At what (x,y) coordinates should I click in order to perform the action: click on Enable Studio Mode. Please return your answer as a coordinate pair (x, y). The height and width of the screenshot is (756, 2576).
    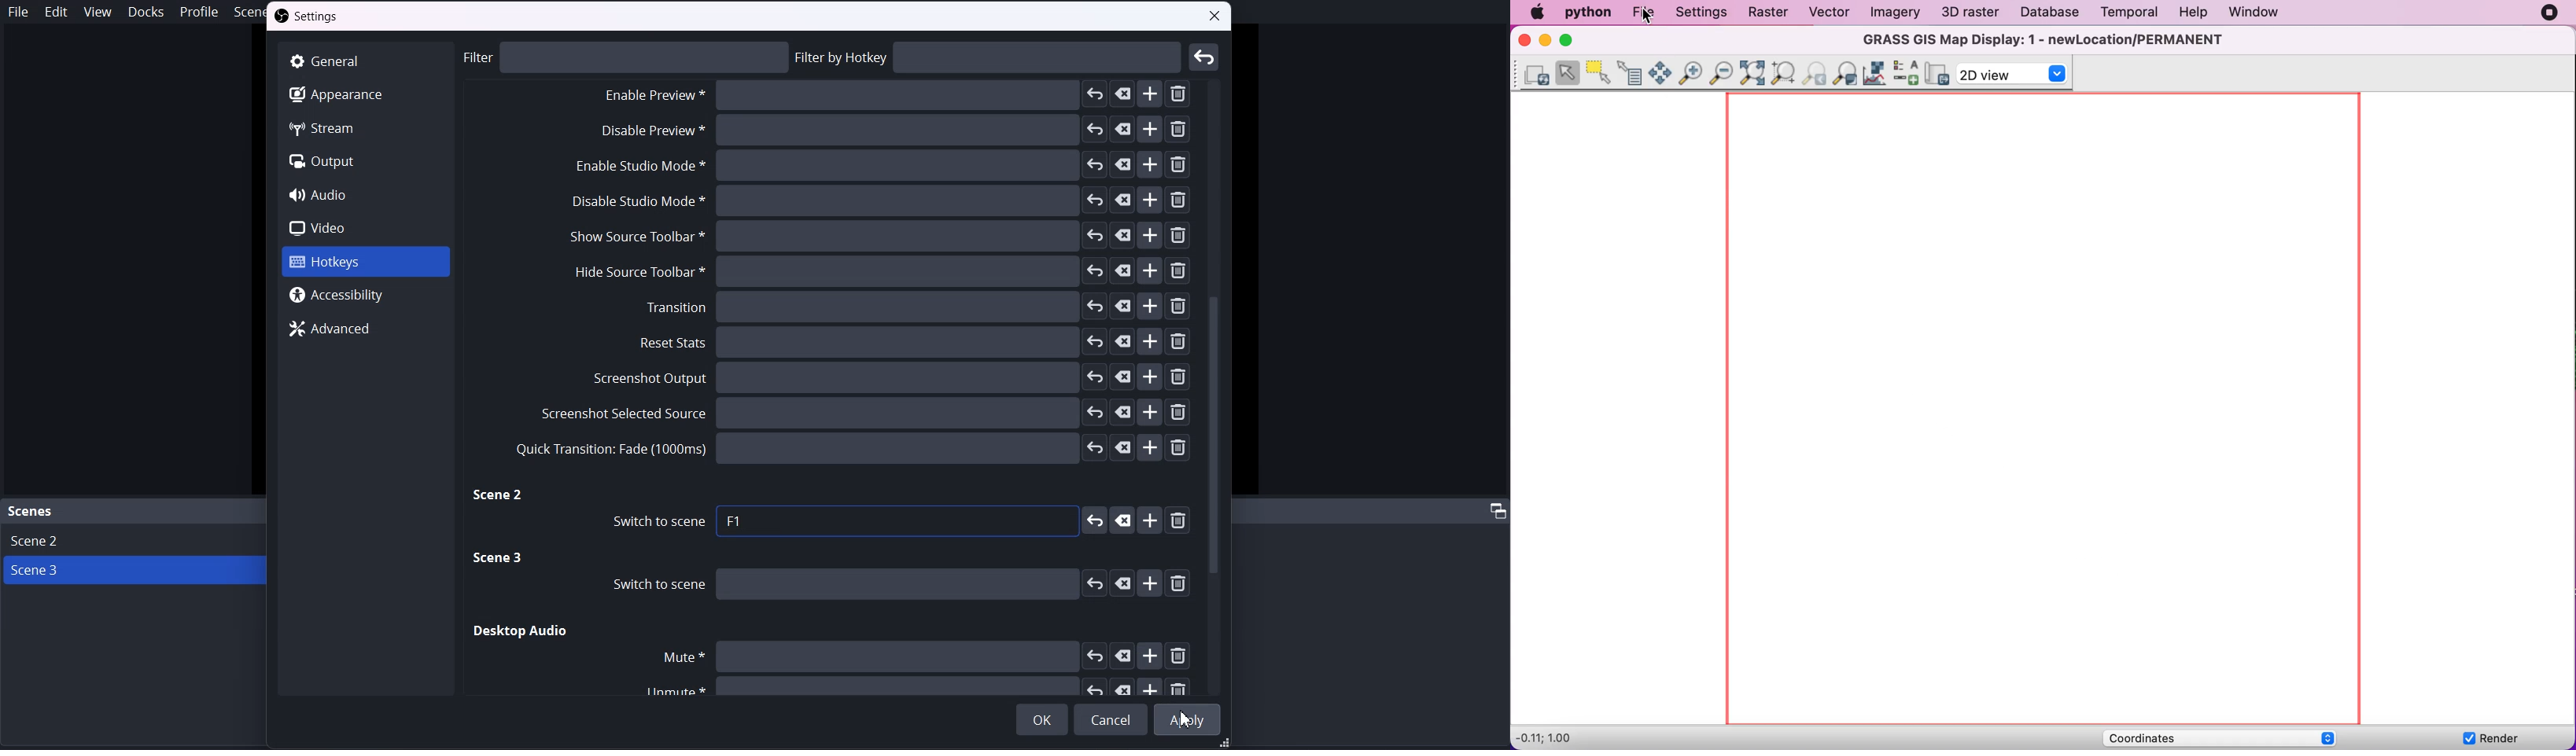
    Looking at the image, I should click on (879, 167).